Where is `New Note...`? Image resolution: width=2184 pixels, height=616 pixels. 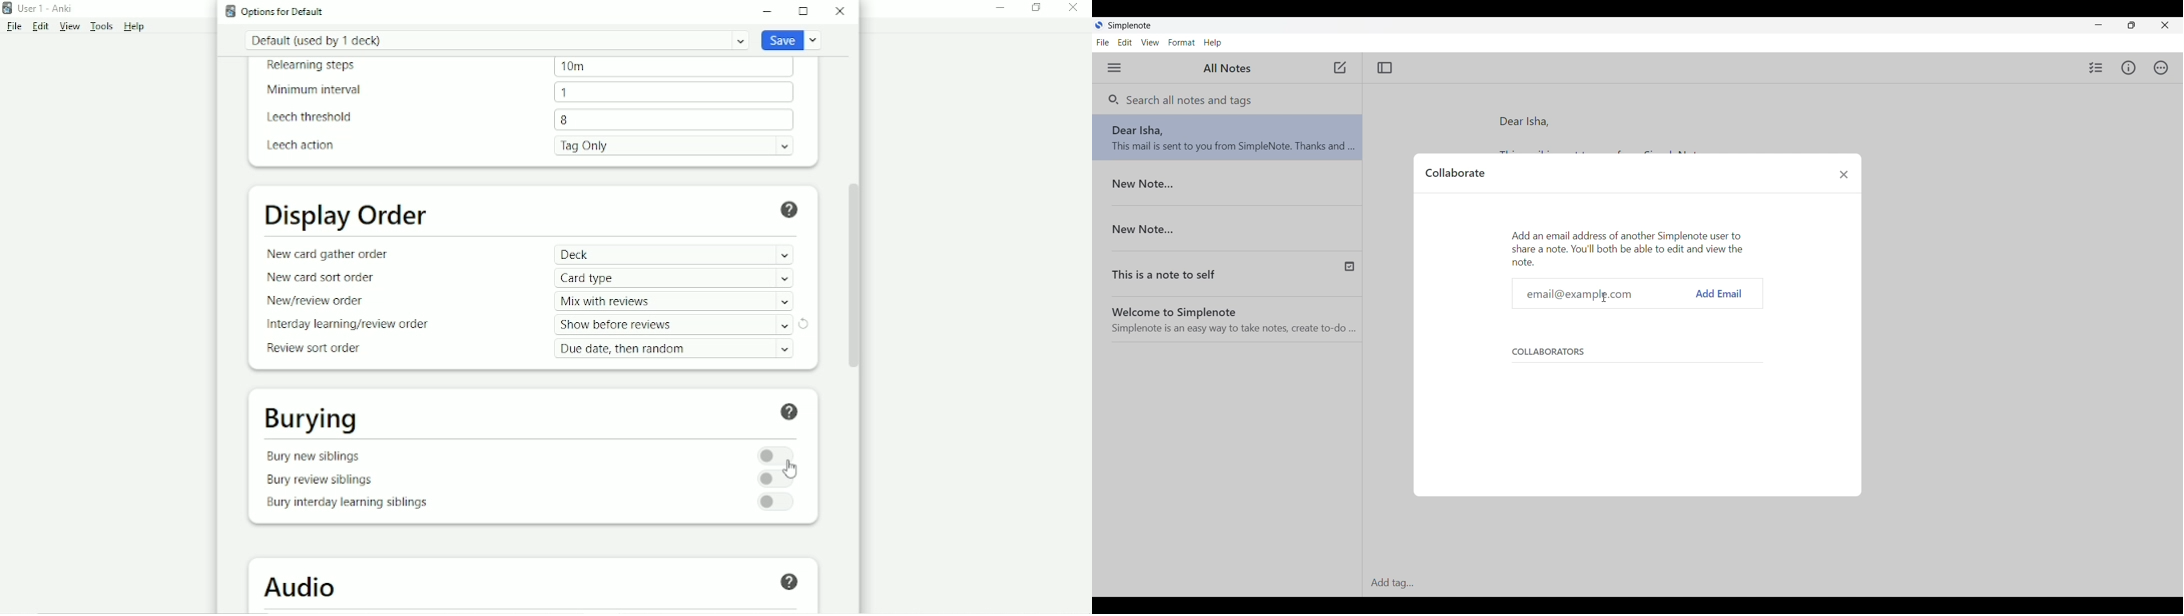
New Note... is located at coordinates (1228, 225).